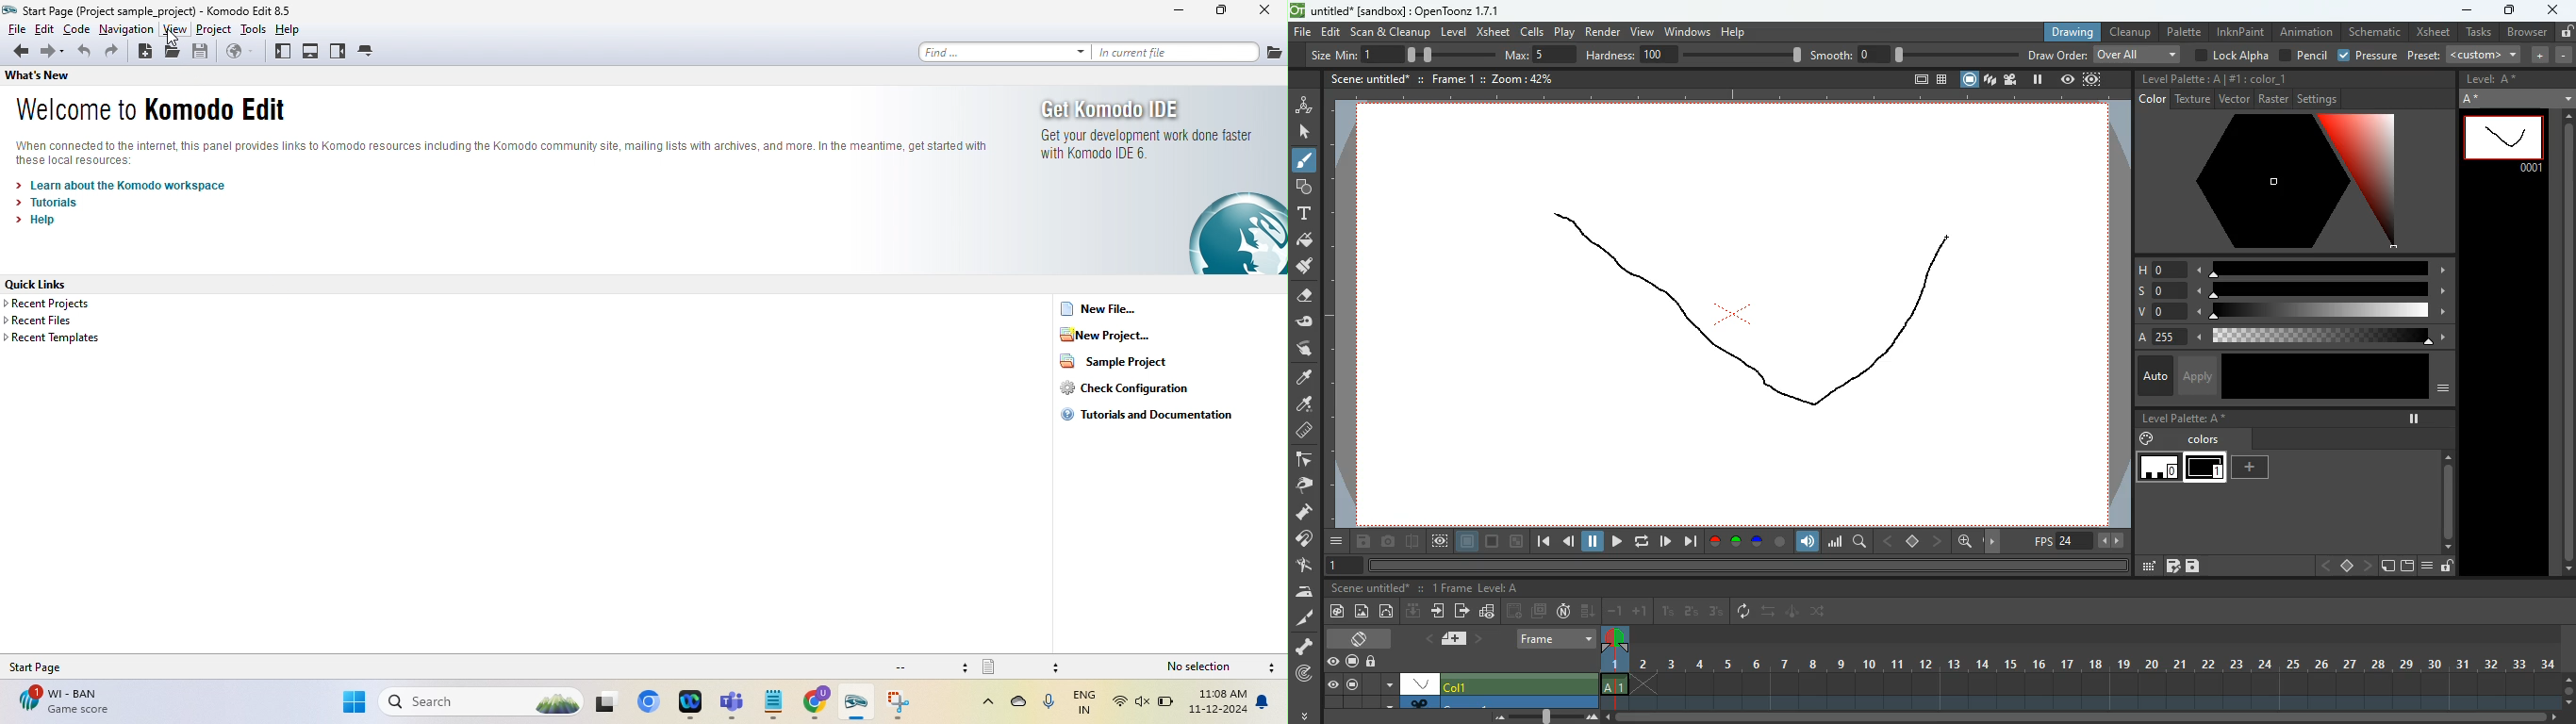 This screenshot has width=2576, height=728. I want to click on xsheet, so click(1493, 31).